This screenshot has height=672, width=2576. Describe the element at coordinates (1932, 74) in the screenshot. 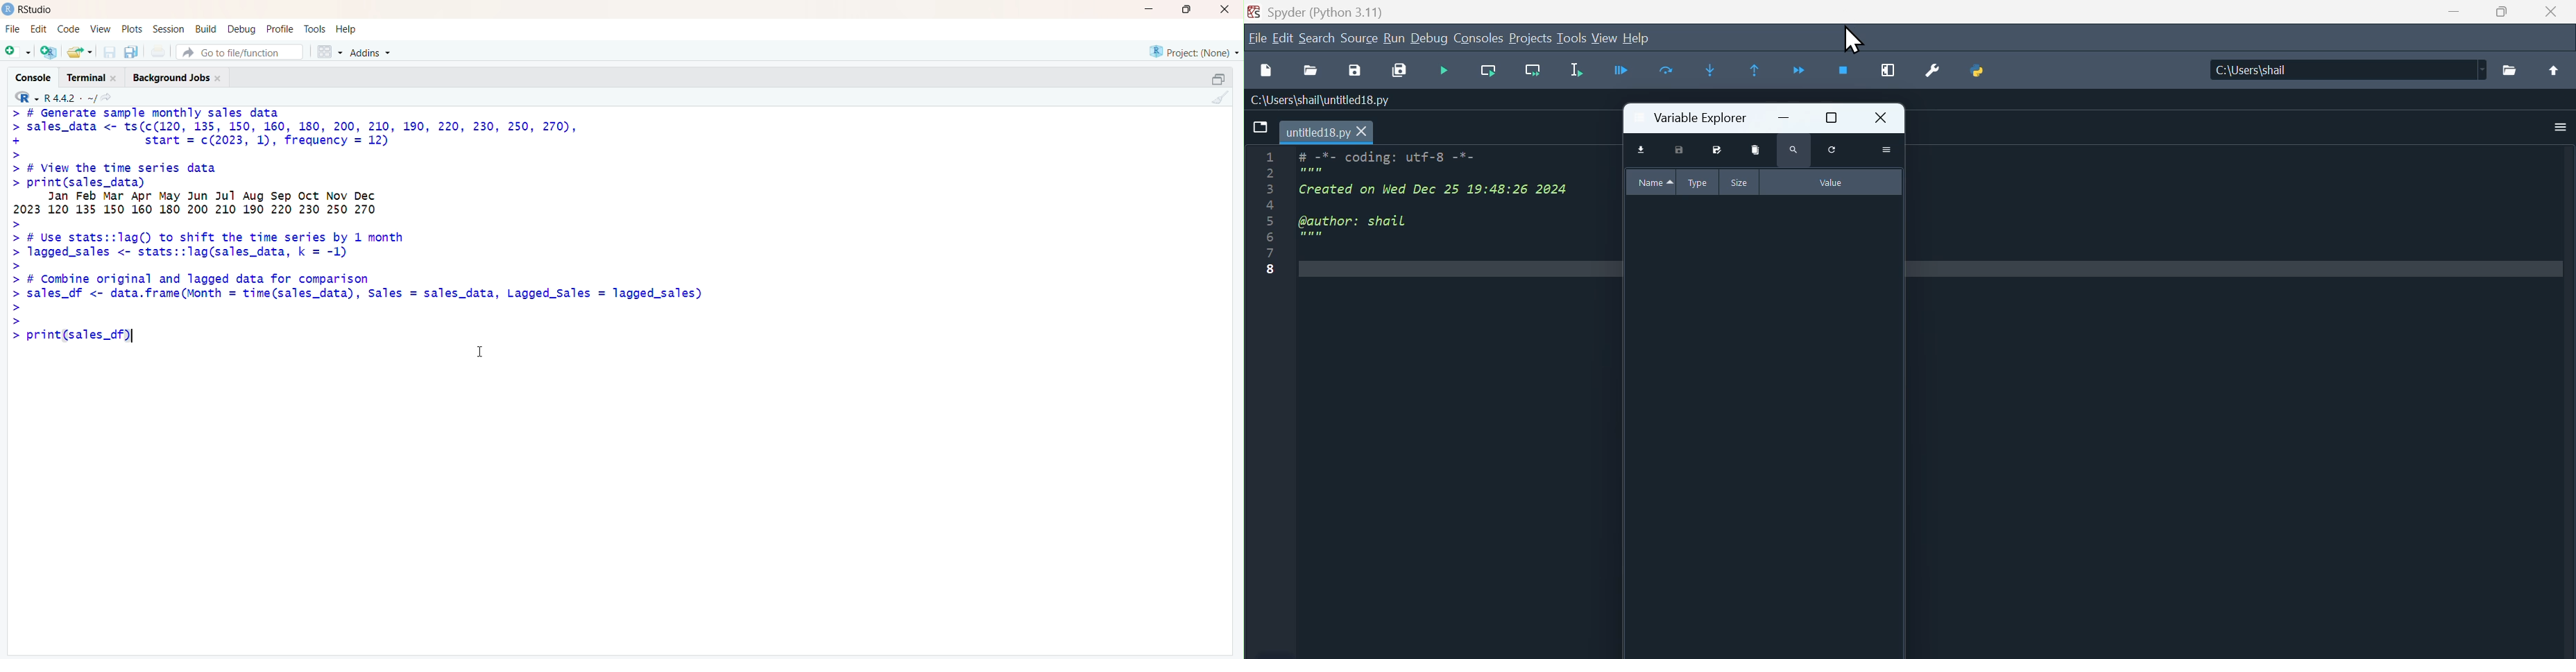

I see `Settings` at that location.